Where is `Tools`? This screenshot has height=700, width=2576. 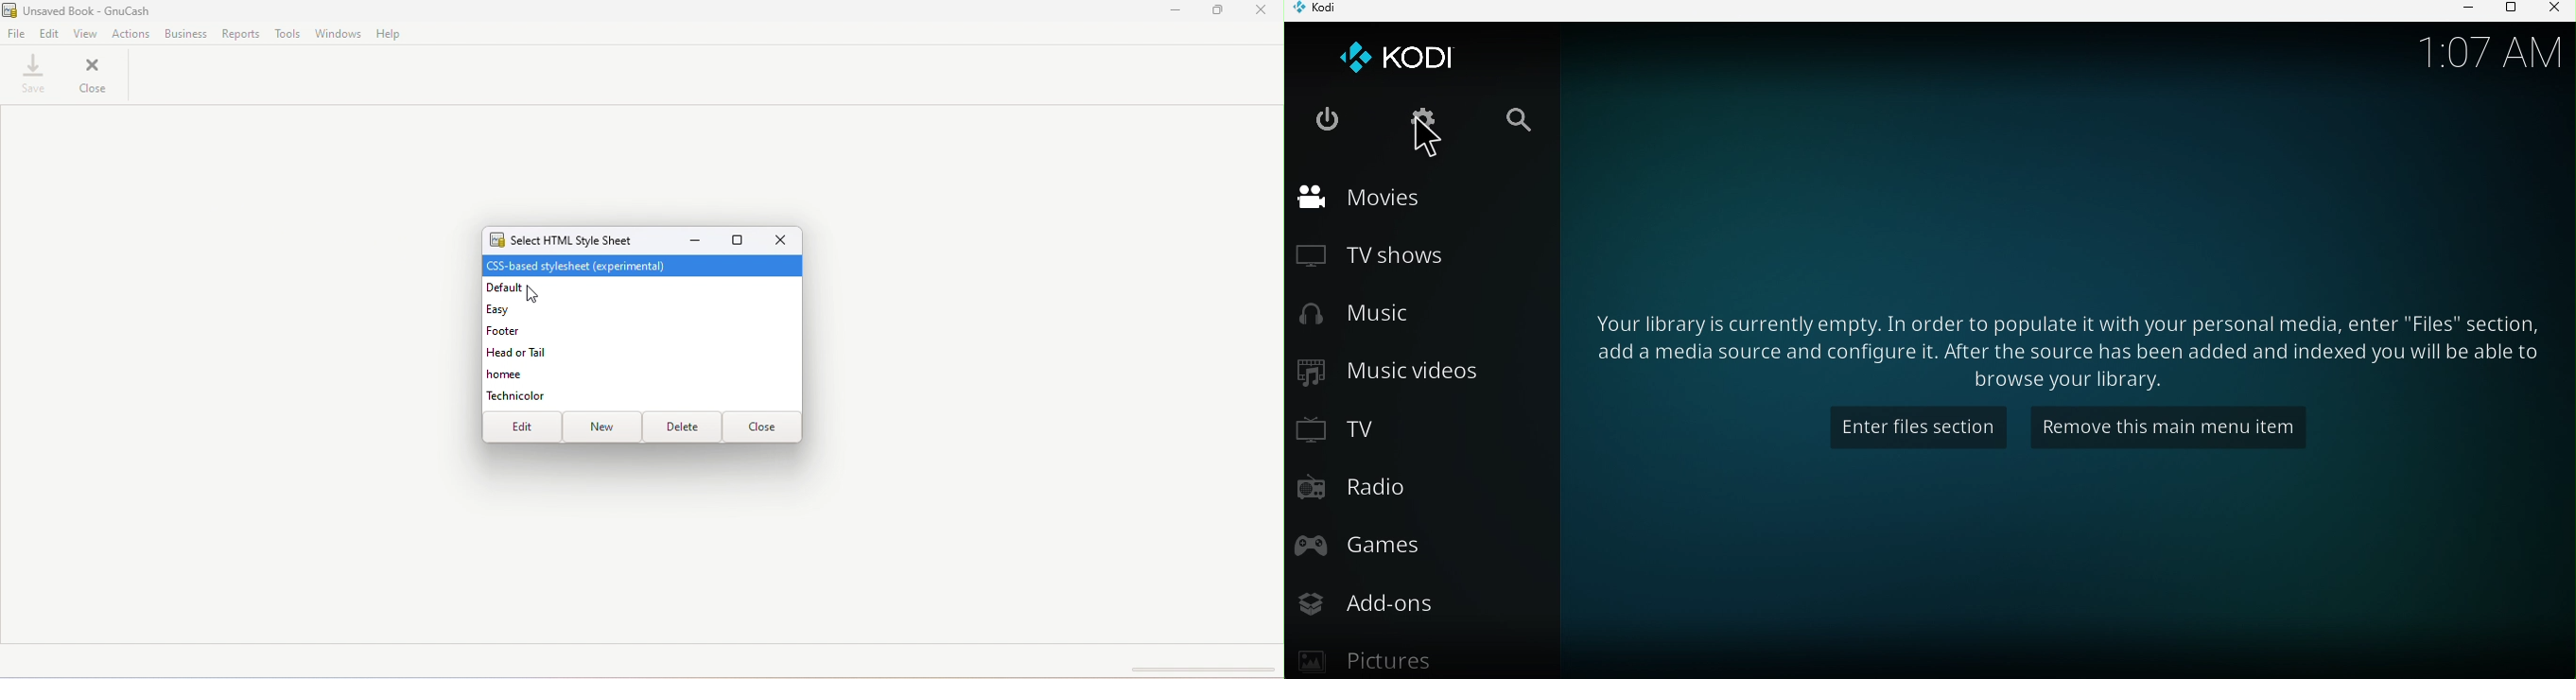 Tools is located at coordinates (288, 36).